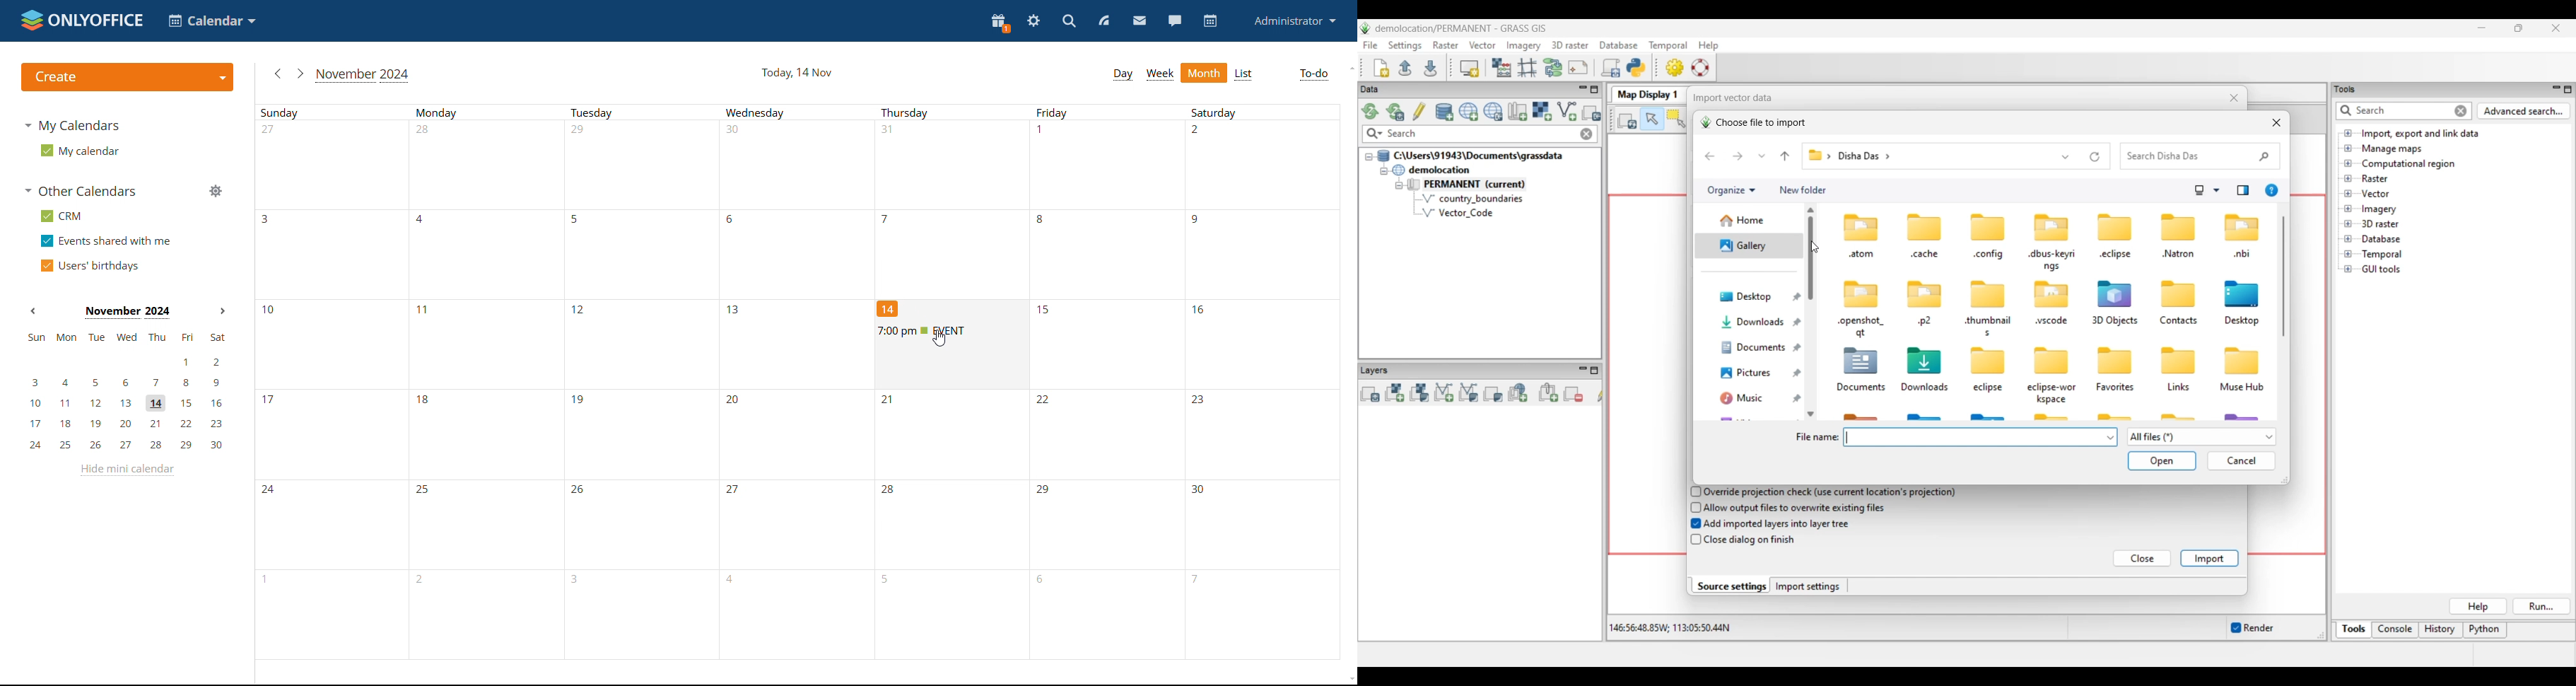  What do you see at coordinates (1033, 21) in the screenshot?
I see `settings` at bounding box center [1033, 21].